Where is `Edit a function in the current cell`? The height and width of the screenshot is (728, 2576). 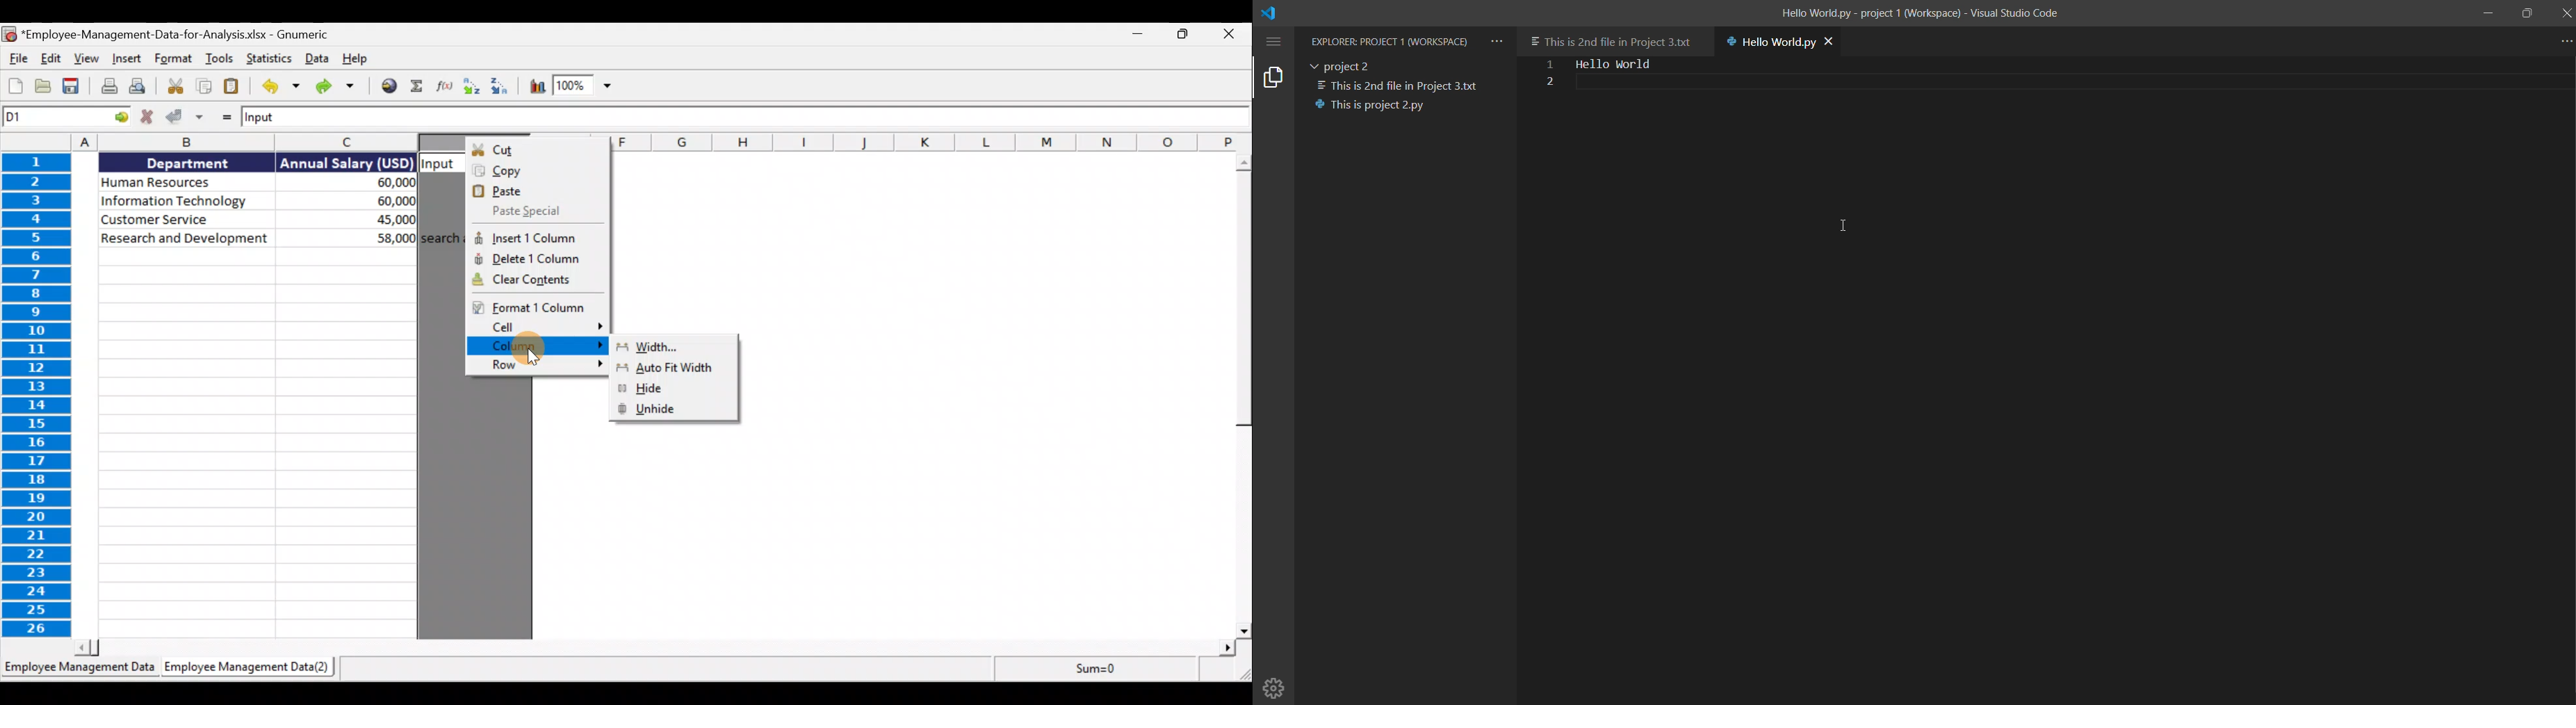 Edit a function in the current cell is located at coordinates (444, 87).